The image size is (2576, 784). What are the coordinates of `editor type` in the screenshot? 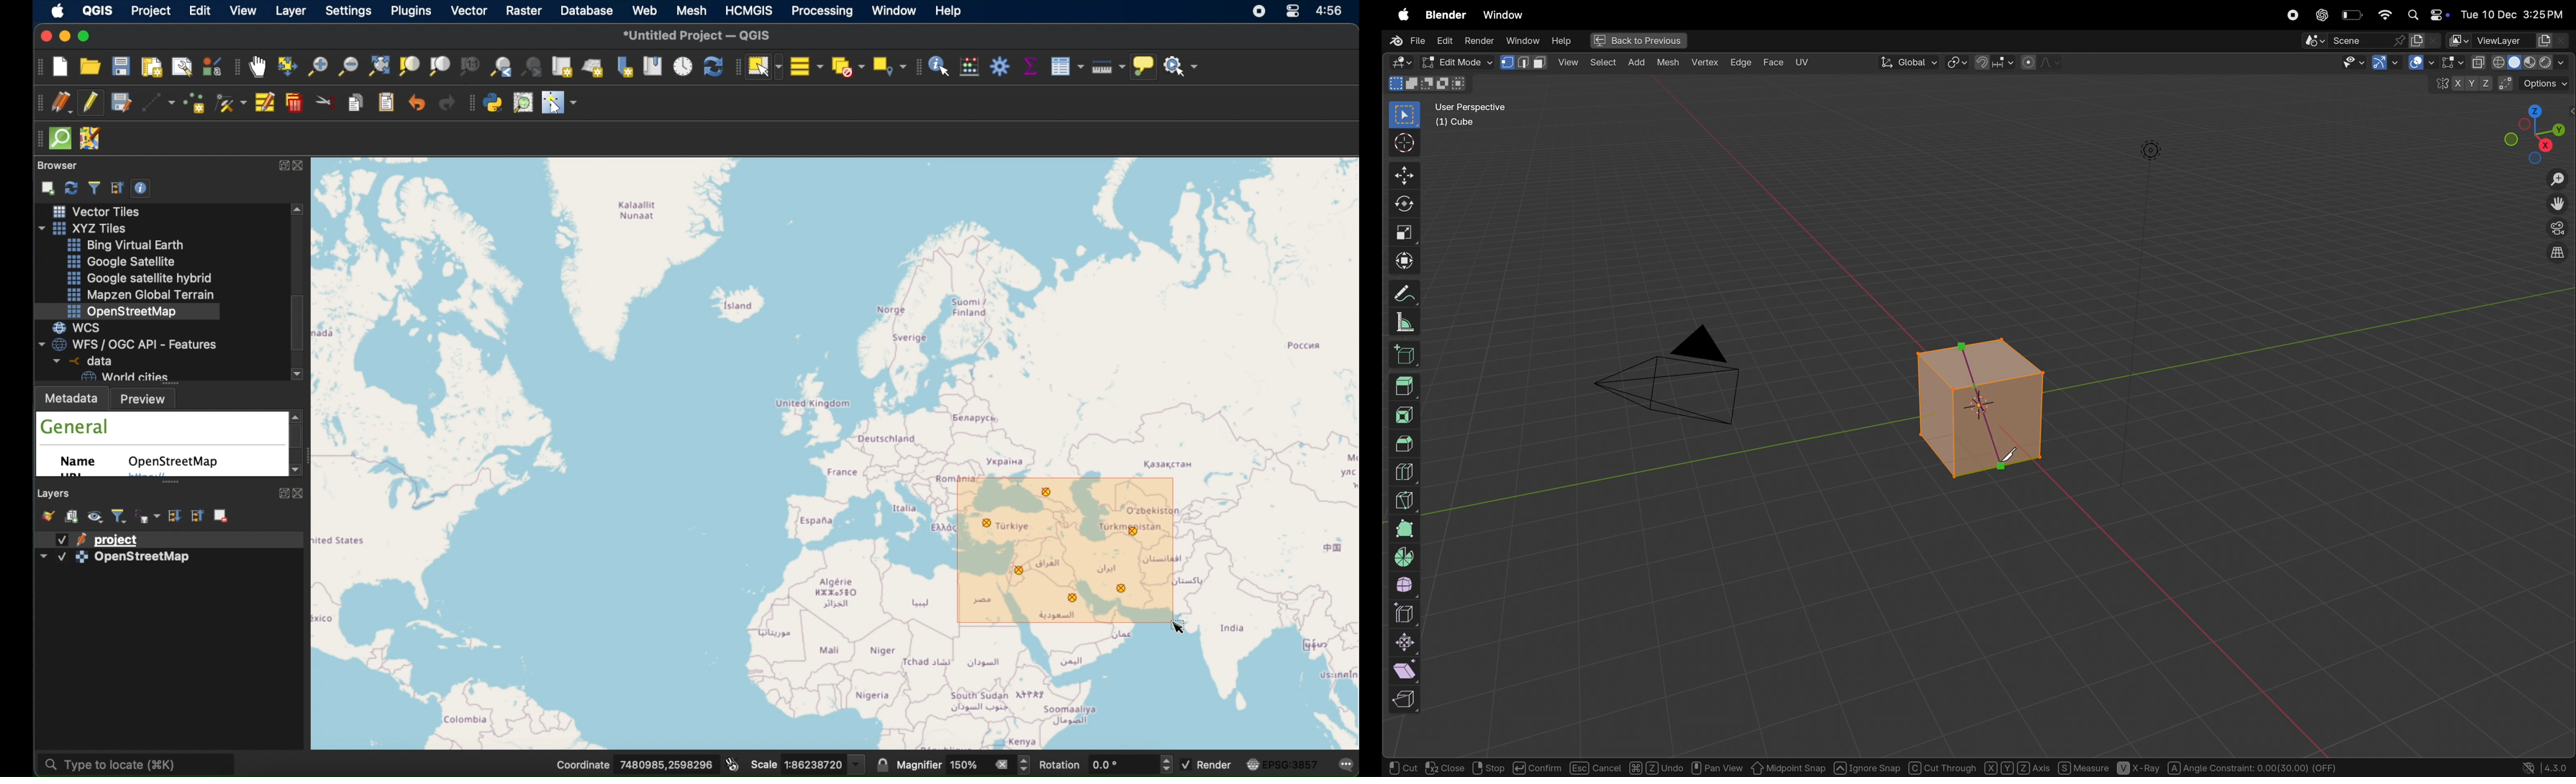 It's located at (1398, 63).